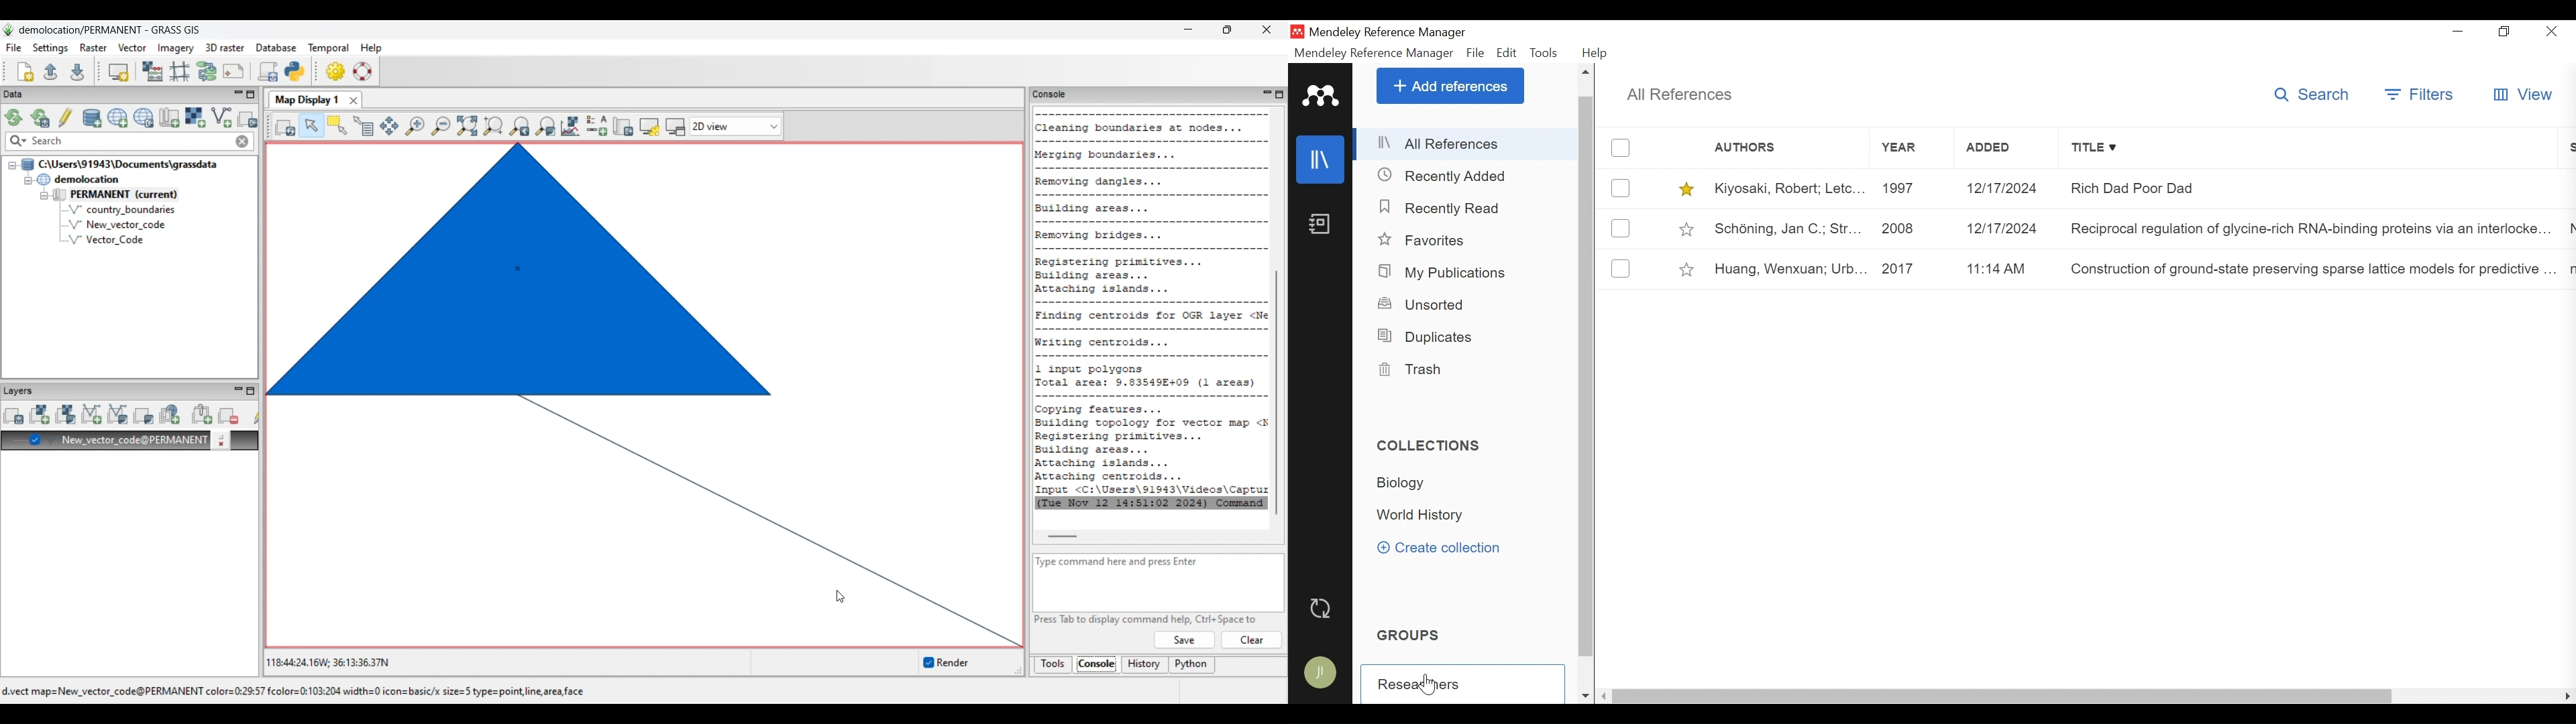 The width and height of the screenshot is (2576, 728). Describe the element at coordinates (2311, 149) in the screenshot. I see `Title` at that location.